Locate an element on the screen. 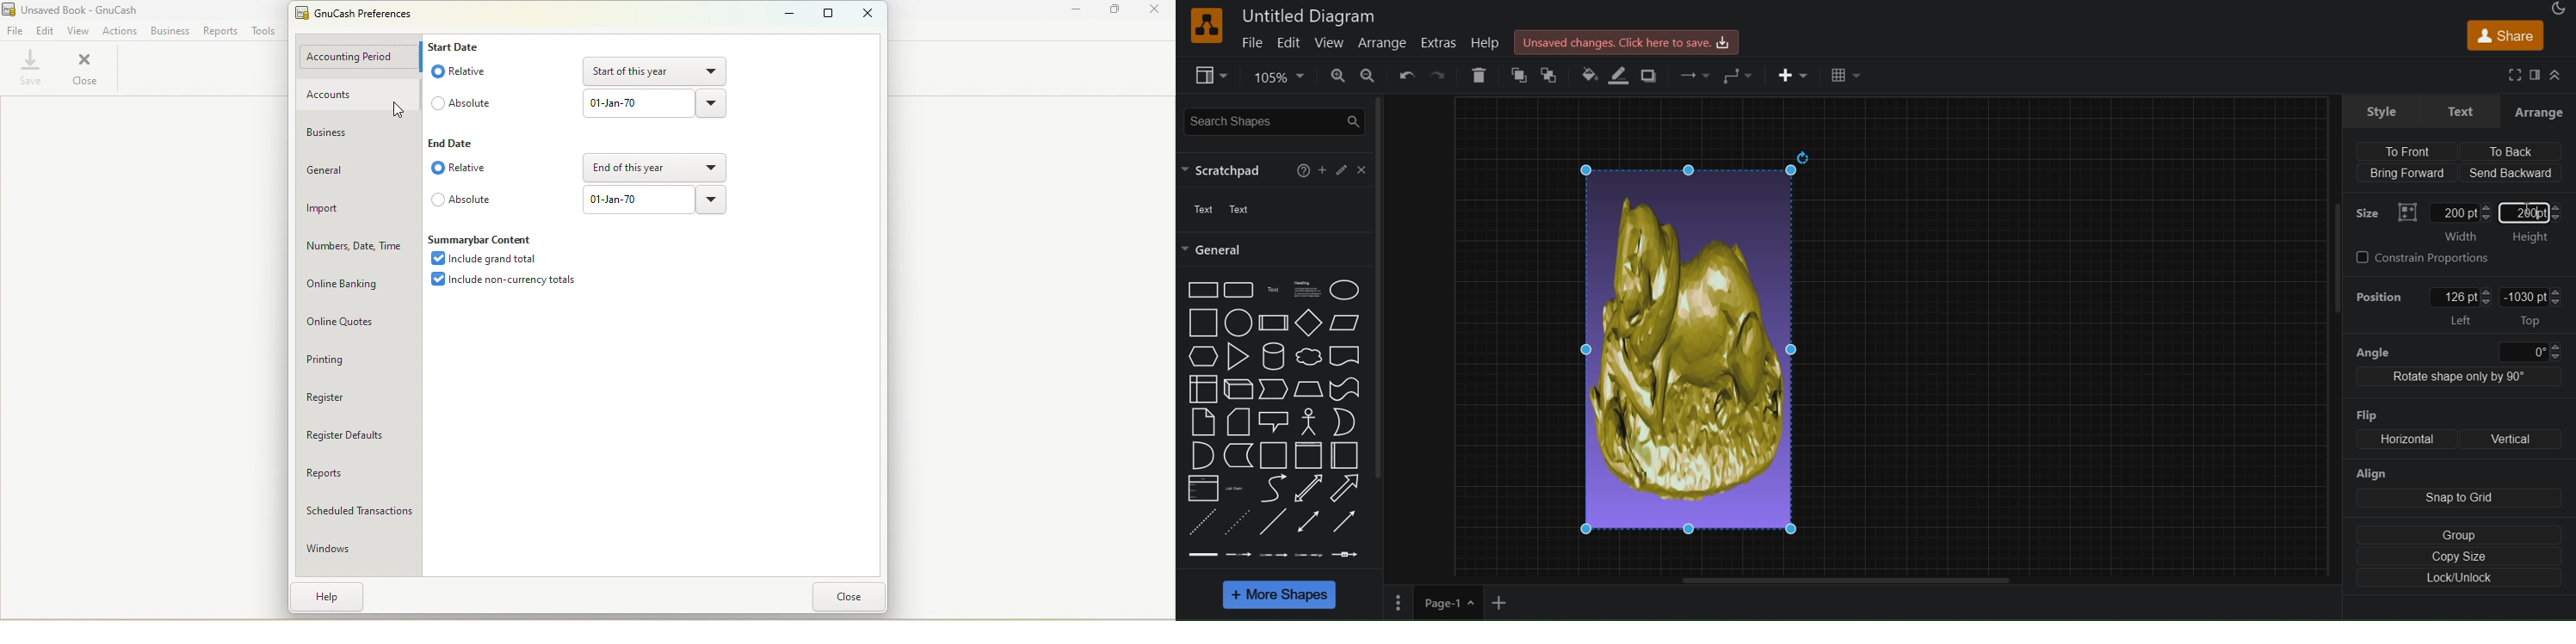  Online quotes is located at coordinates (355, 322).